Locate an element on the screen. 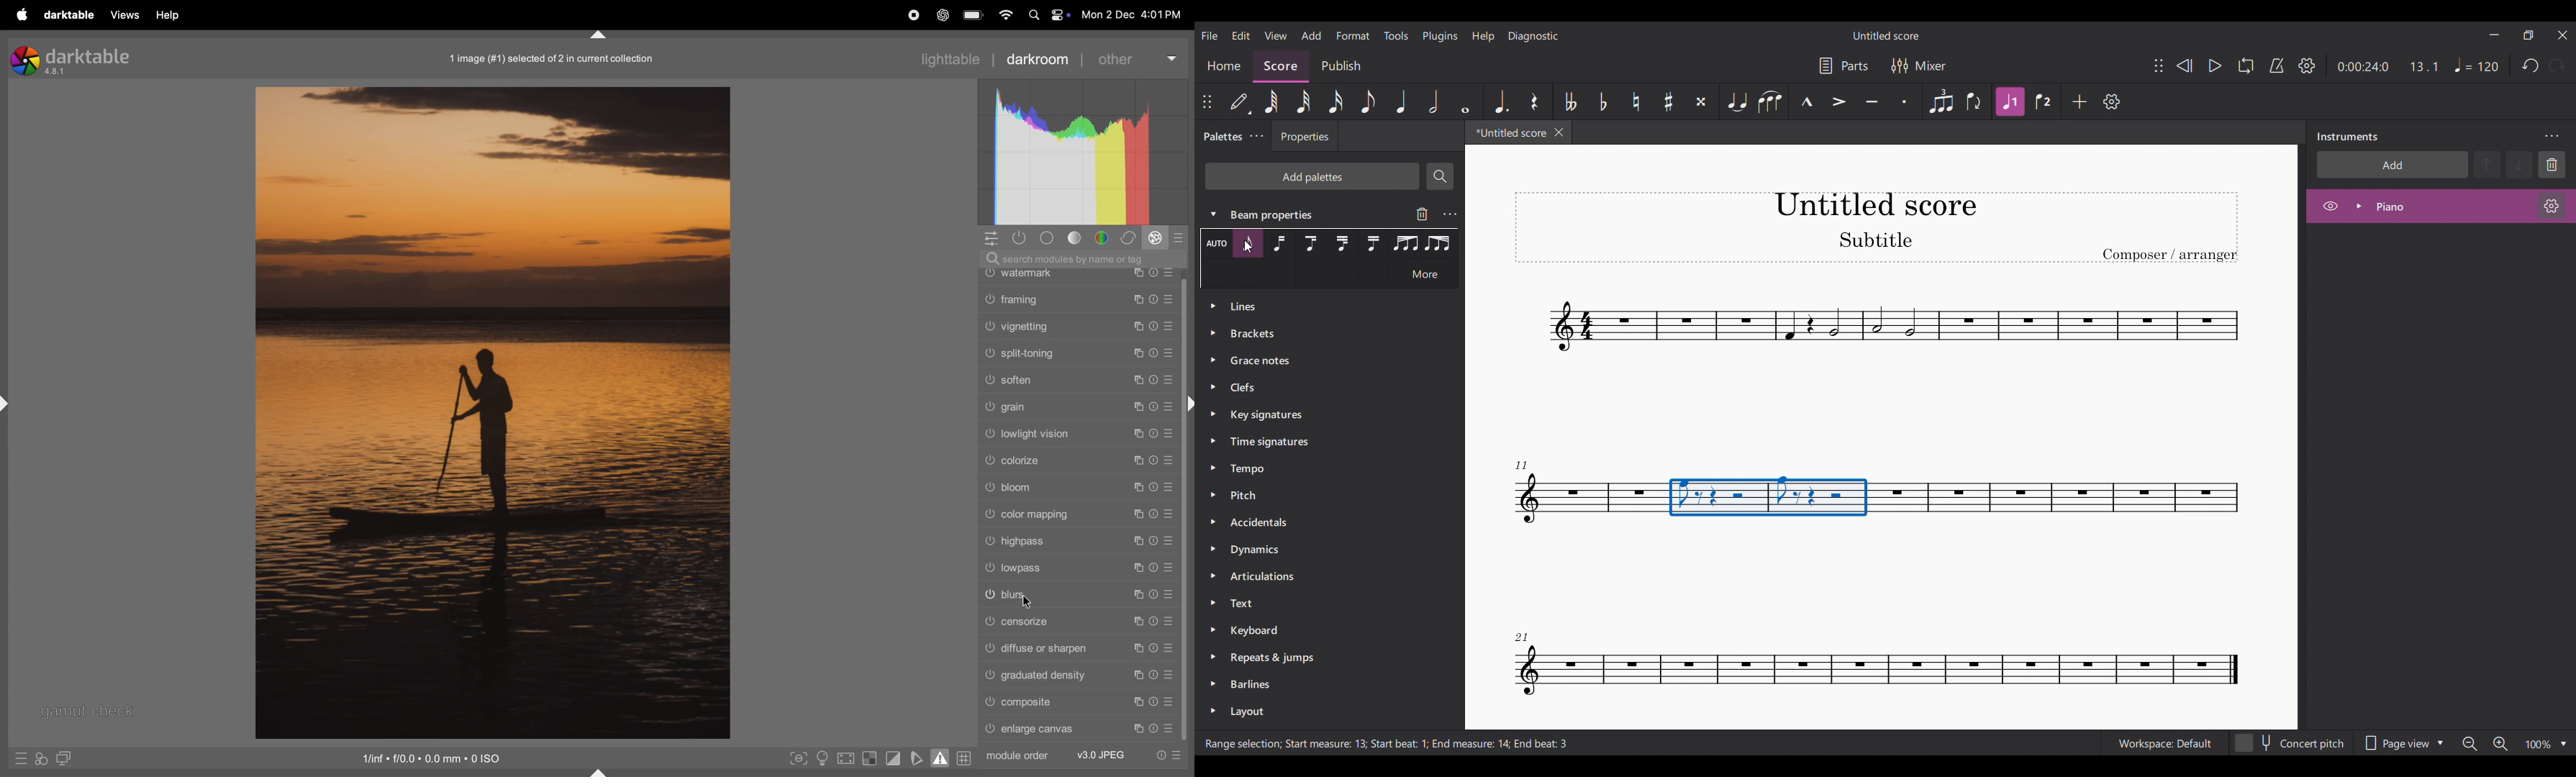 This screenshot has height=784, width=2576. Grace notes is located at coordinates (1324, 360).